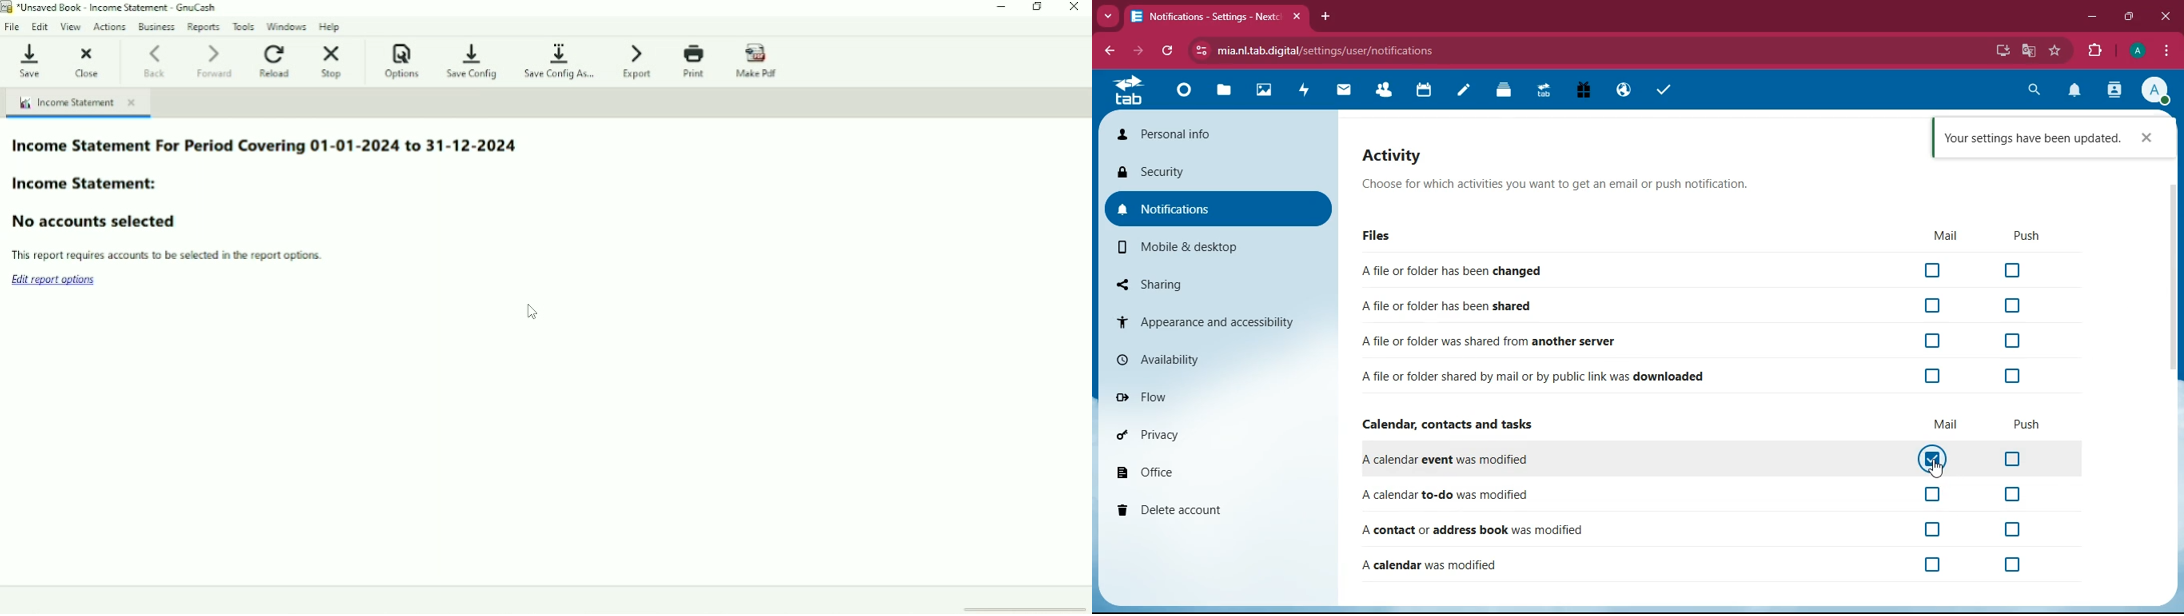 The image size is (2184, 616). Describe the element at coordinates (1699, 270) in the screenshot. I see `A file or folder has been changed` at that location.